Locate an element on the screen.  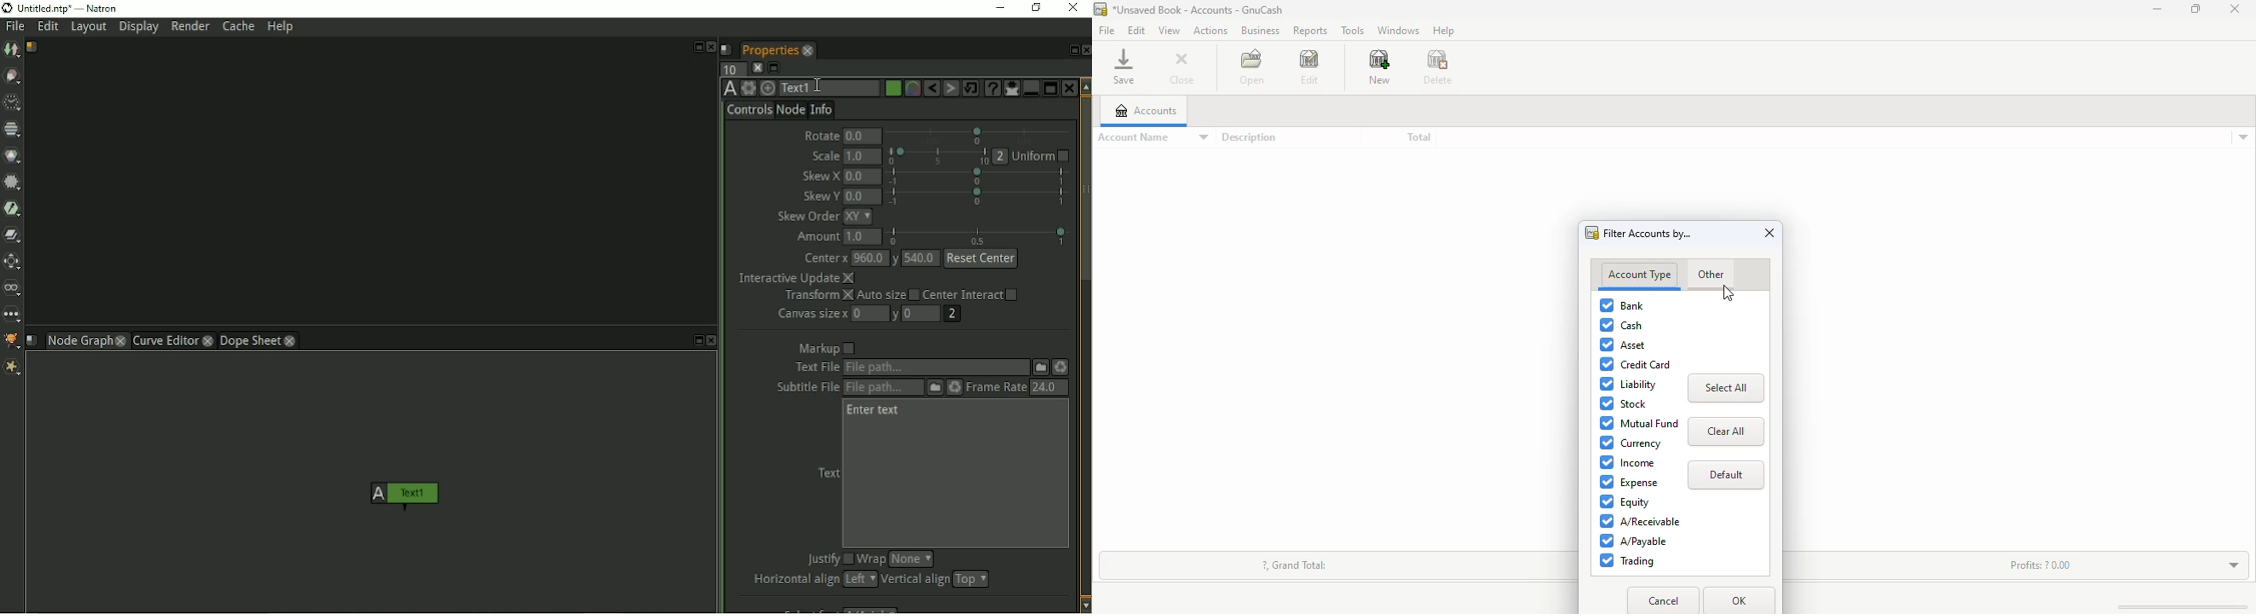
edit is located at coordinates (1309, 68).